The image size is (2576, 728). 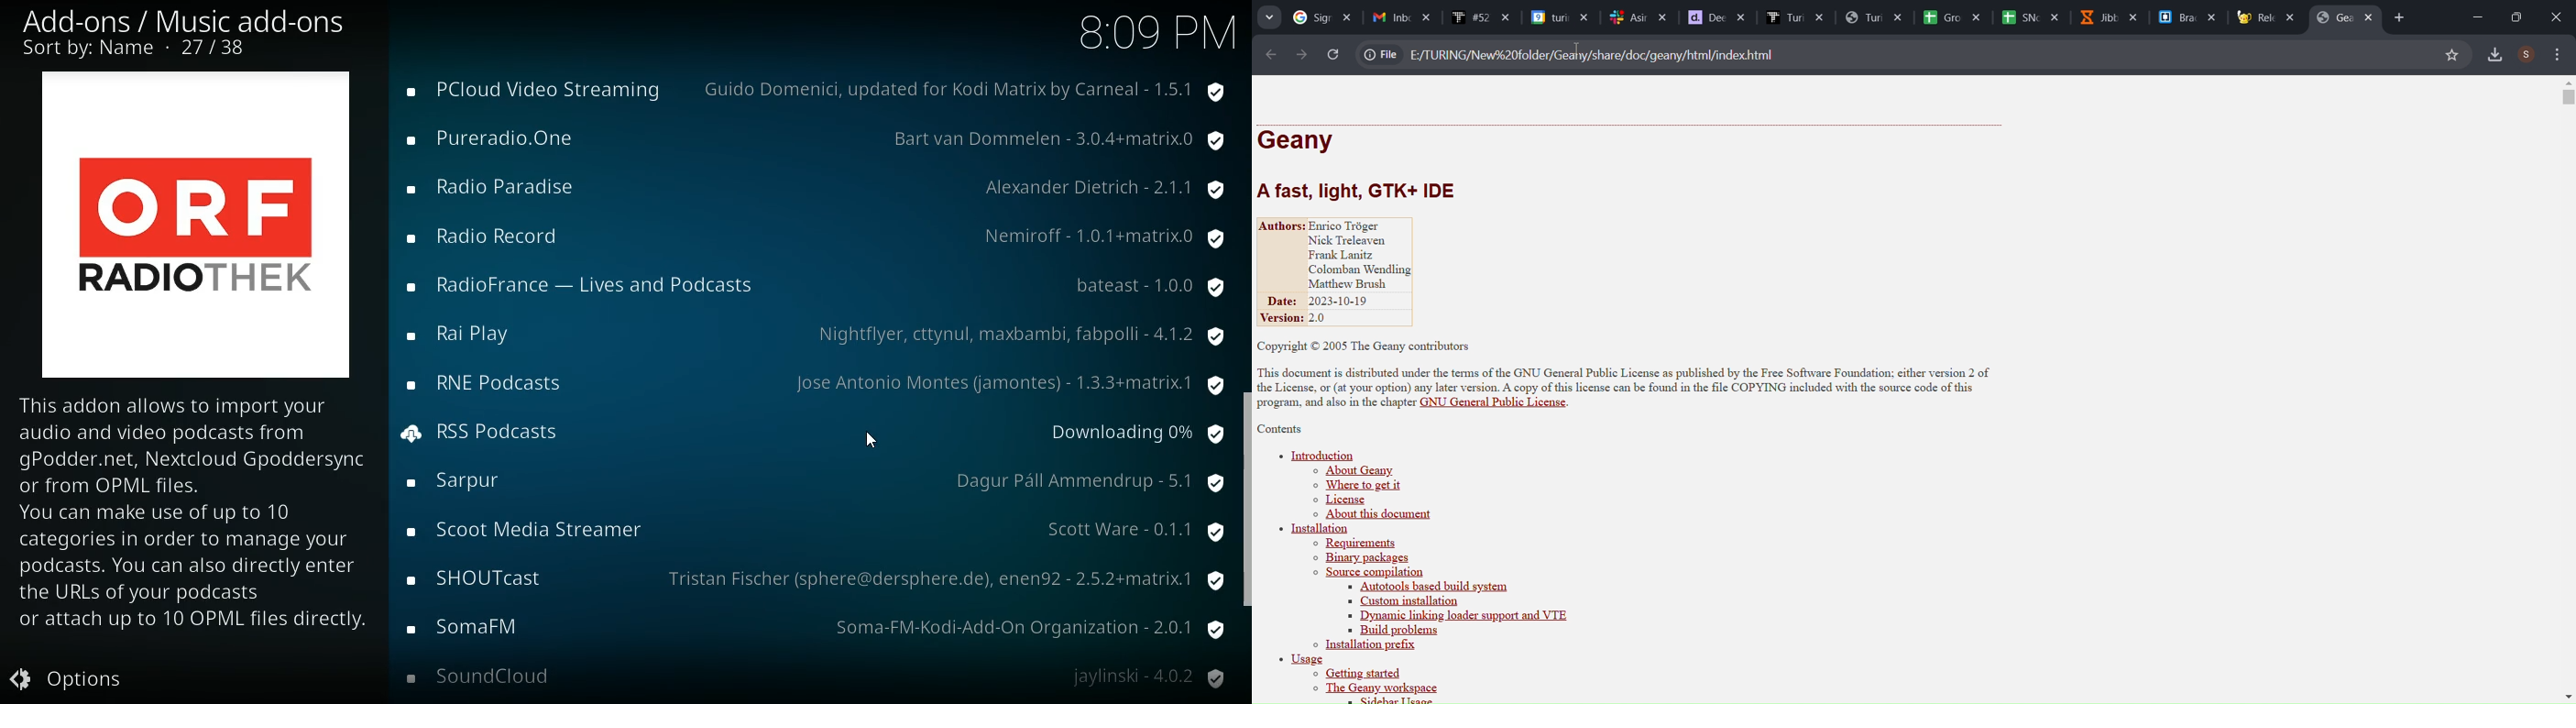 I want to click on provider, so click(x=1019, y=334).